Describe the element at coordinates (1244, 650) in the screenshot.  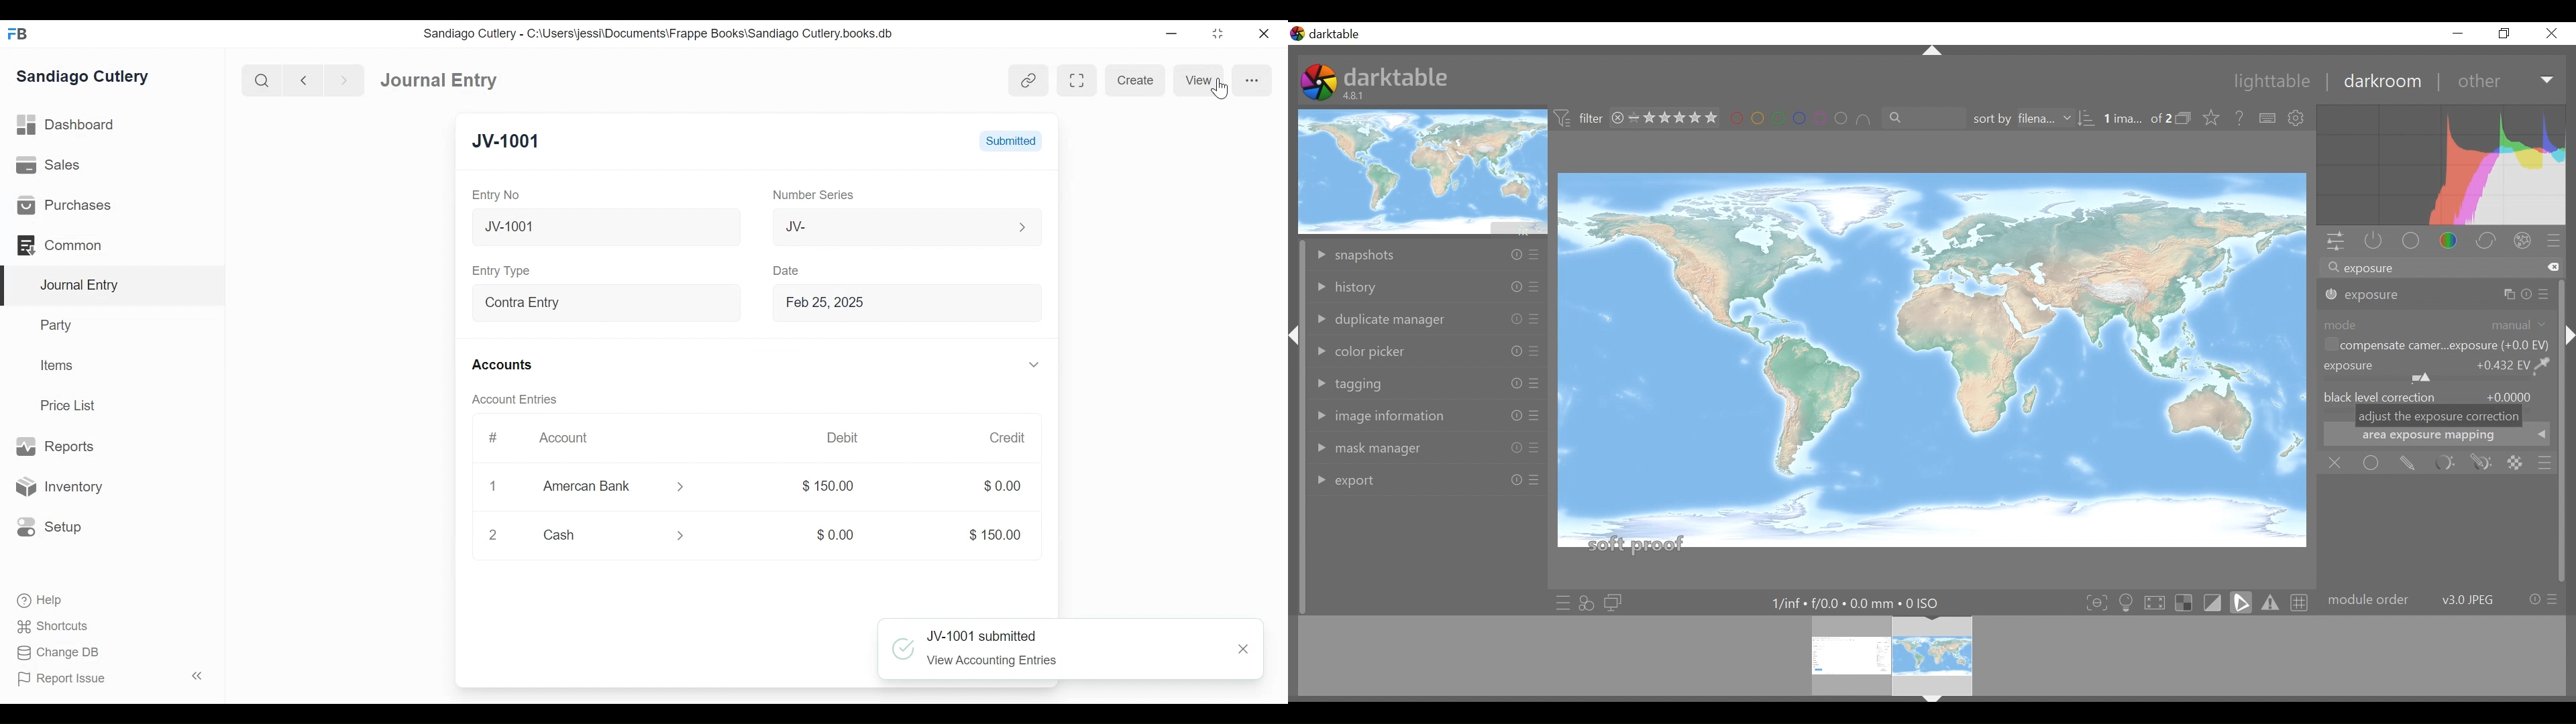
I see `Close` at that location.